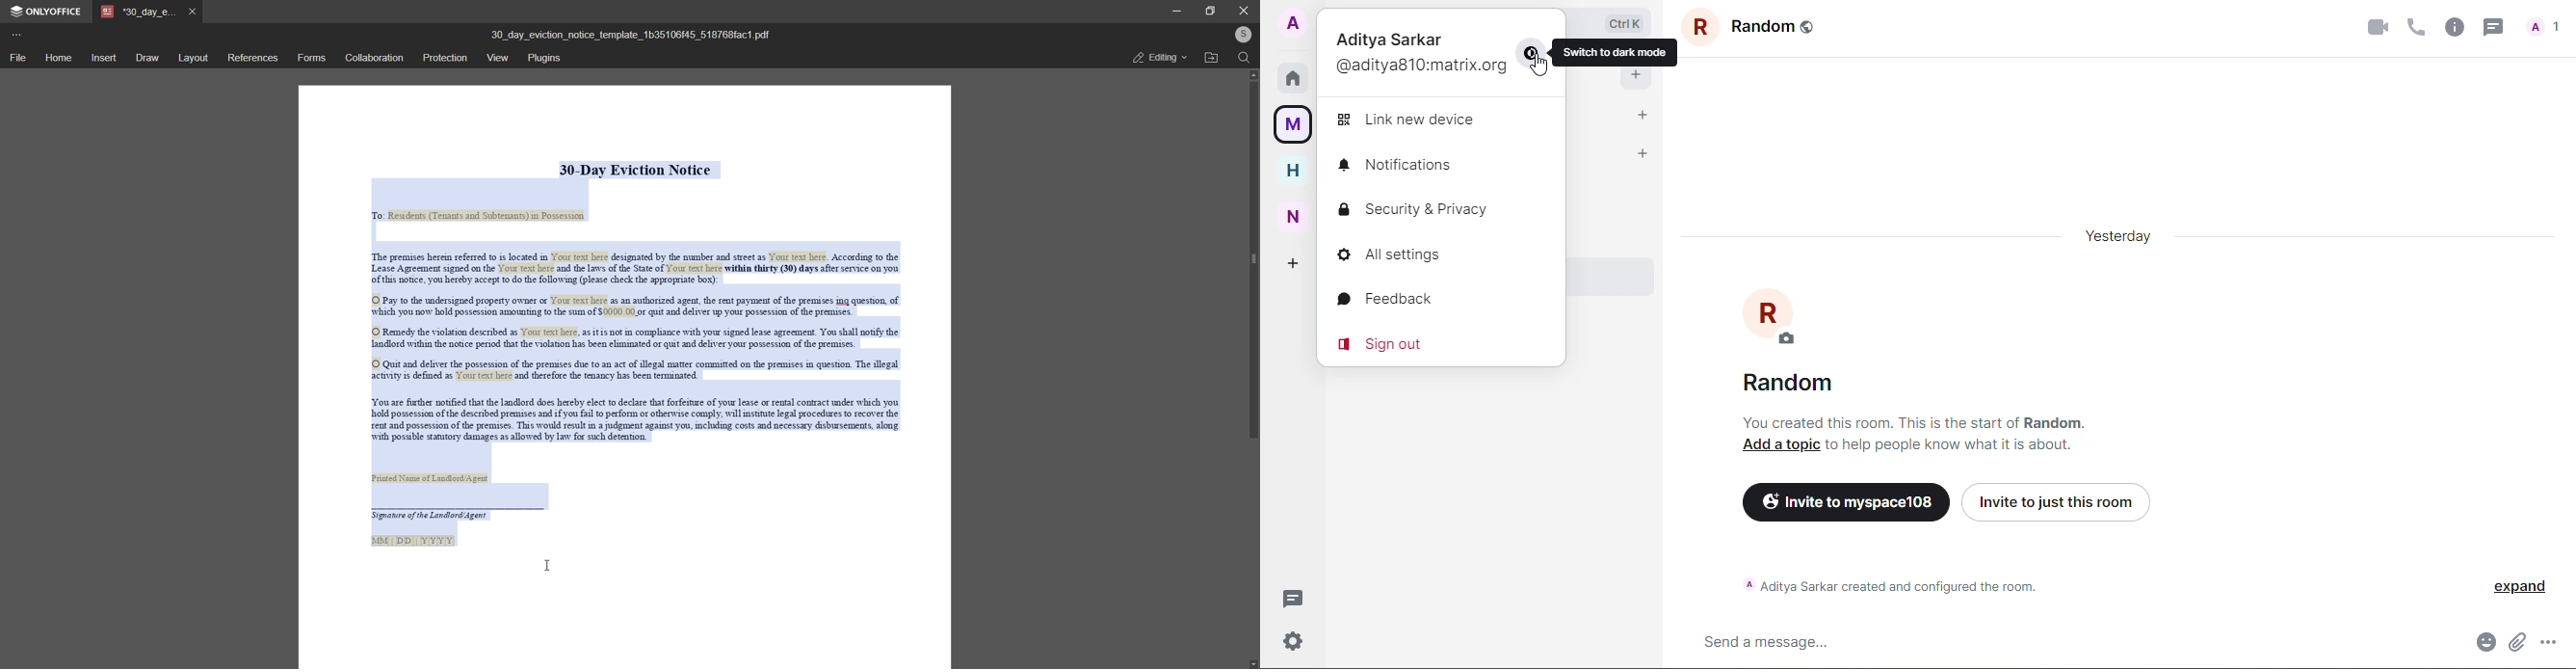 The width and height of the screenshot is (2576, 672). What do you see at coordinates (1253, 662) in the screenshot?
I see `scroll down` at bounding box center [1253, 662].